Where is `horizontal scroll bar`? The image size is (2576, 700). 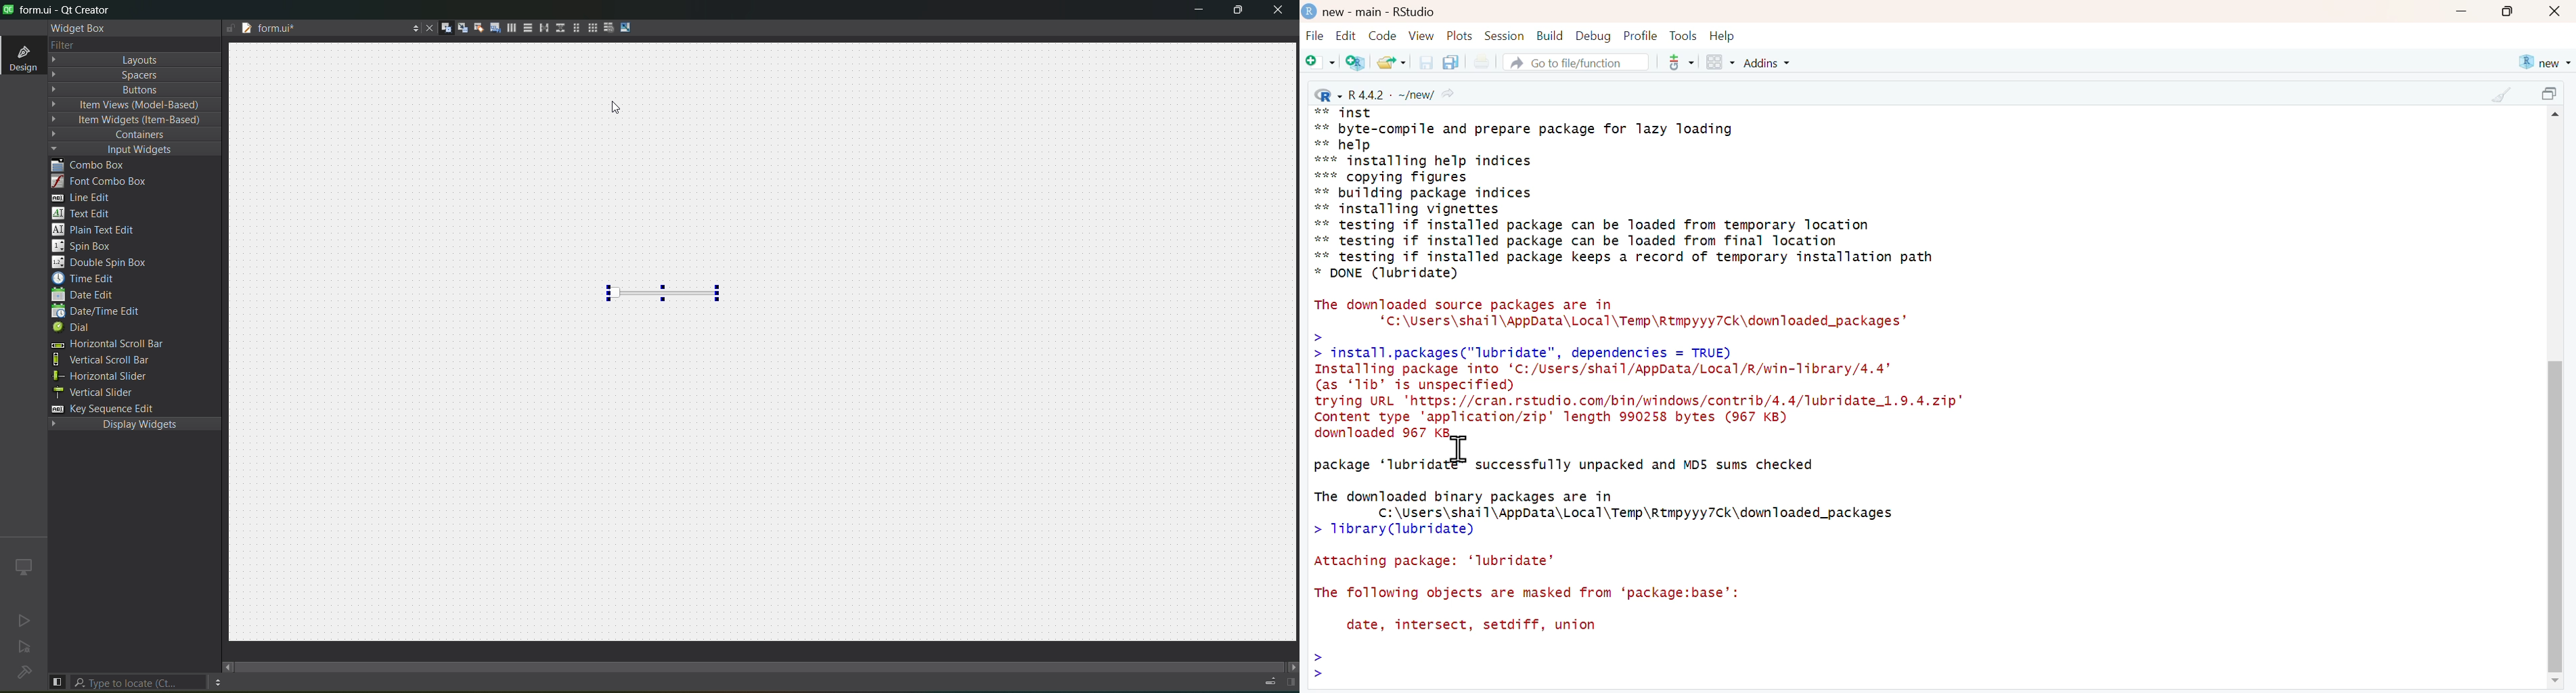
horizontal scroll bar is located at coordinates (131, 344).